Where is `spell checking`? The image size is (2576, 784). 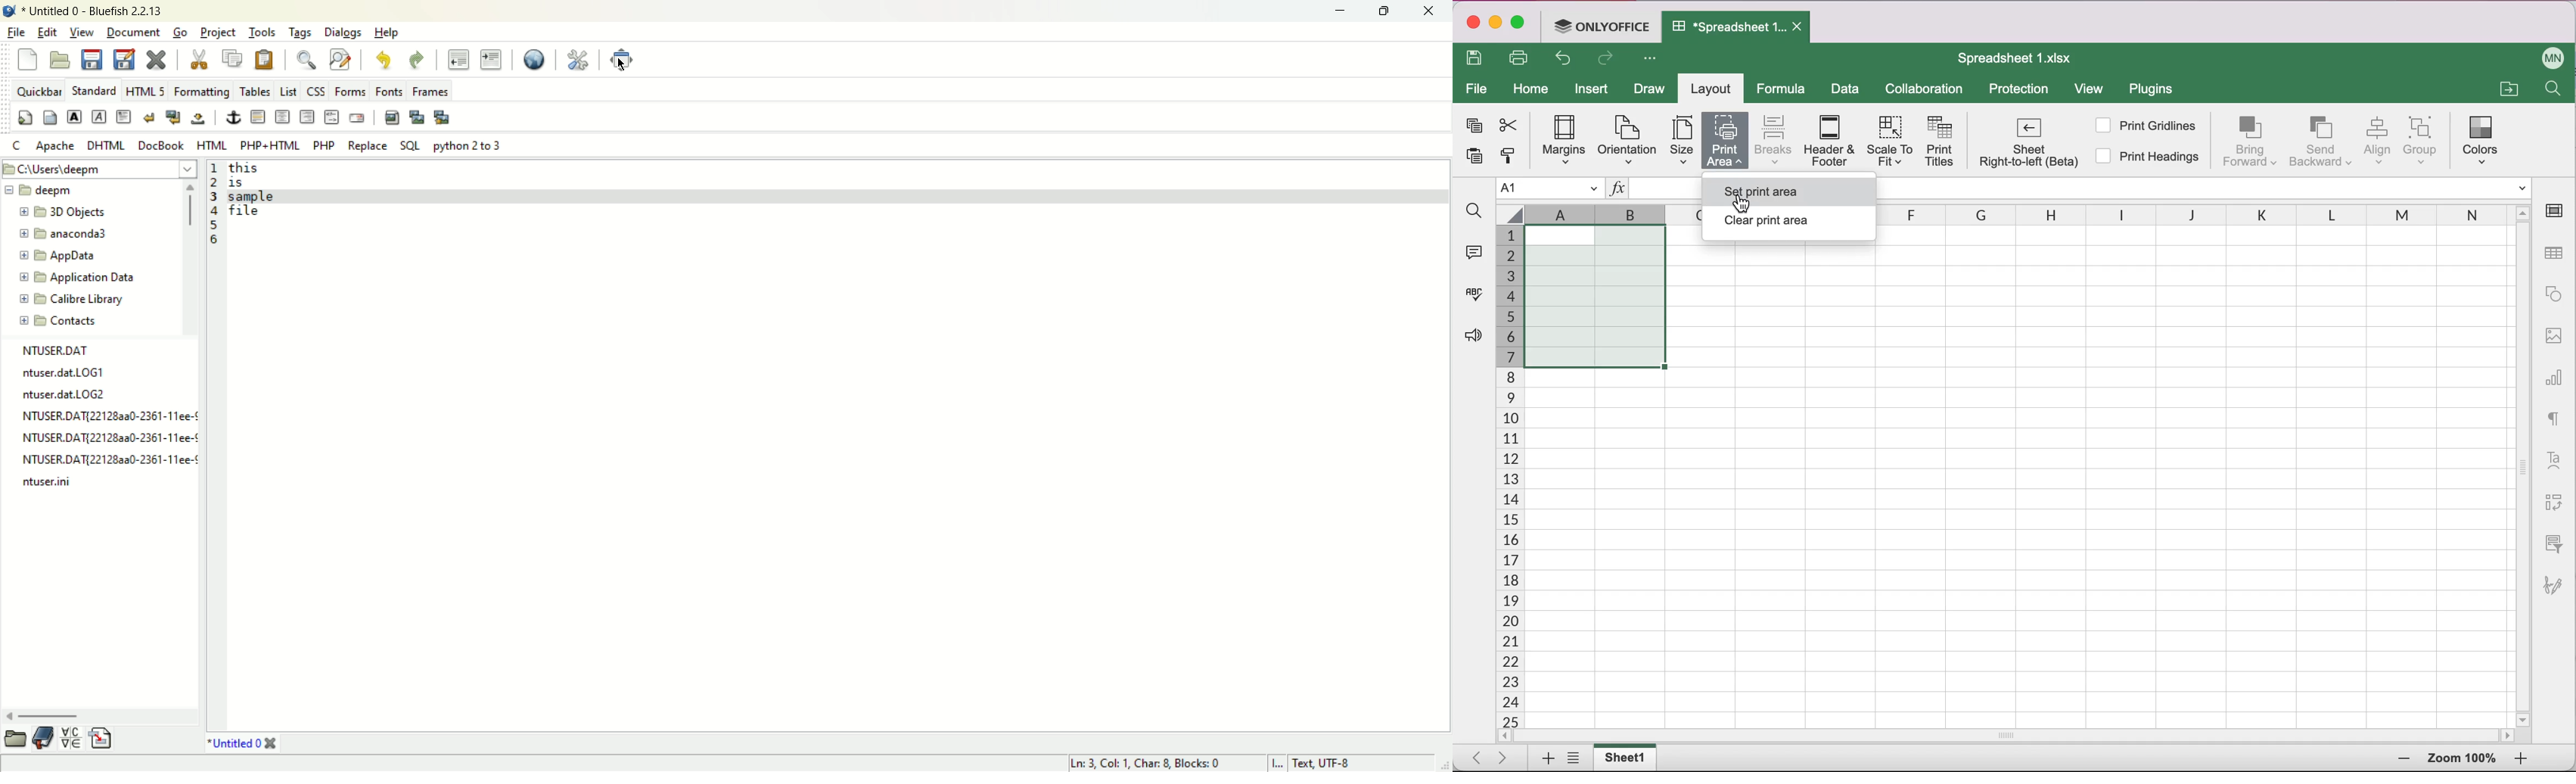 spell checking is located at coordinates (1472, 298).